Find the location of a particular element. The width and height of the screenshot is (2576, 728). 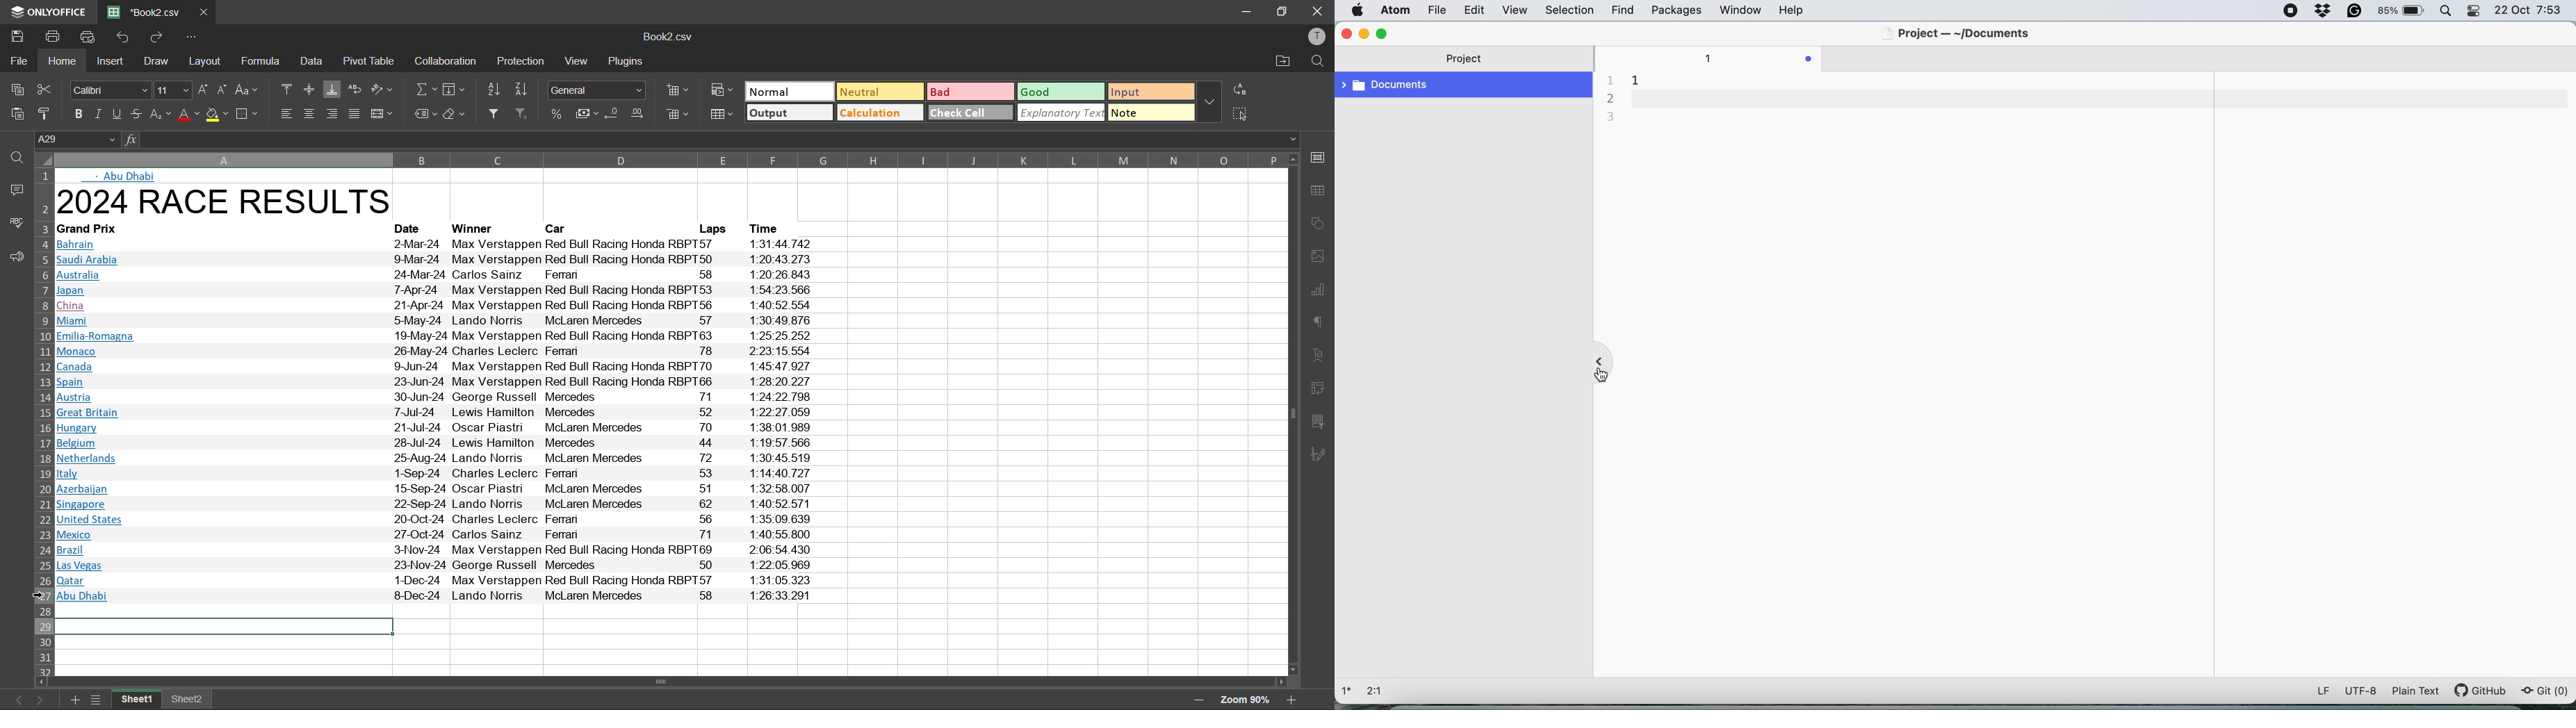

collapse/expand is located at coordinates (1600, 359).